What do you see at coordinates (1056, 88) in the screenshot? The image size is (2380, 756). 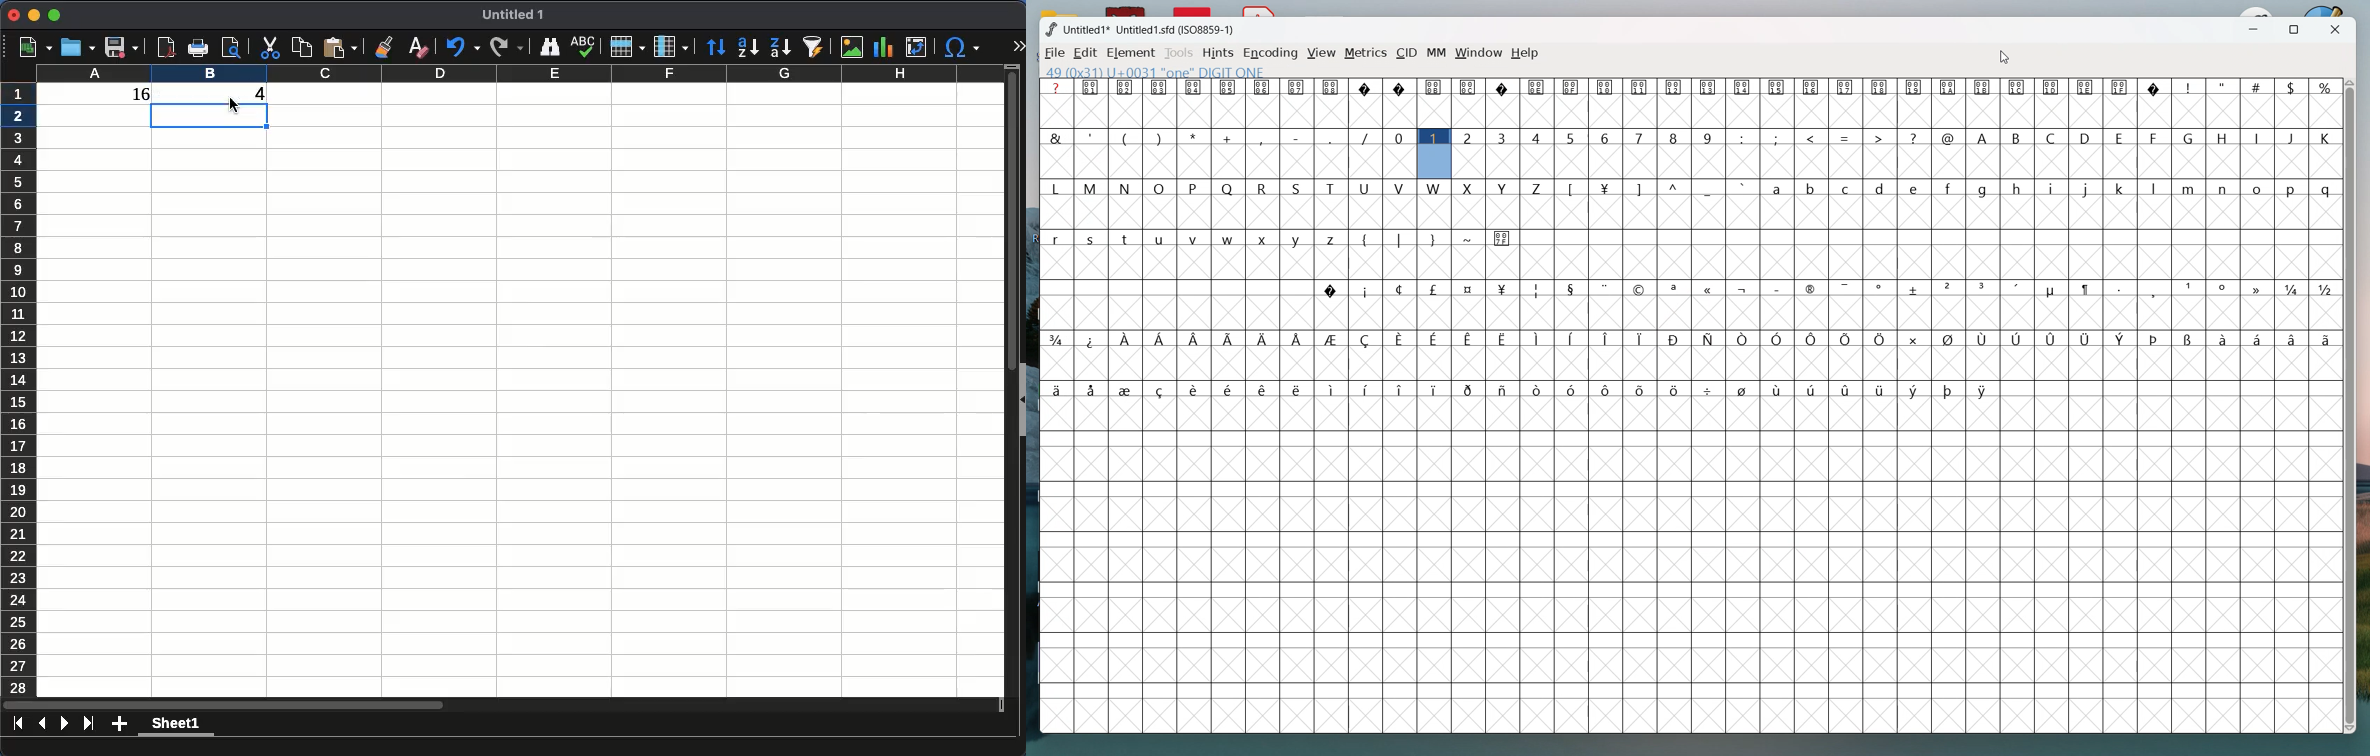 I see `?` at bounding box center [1056, 88].